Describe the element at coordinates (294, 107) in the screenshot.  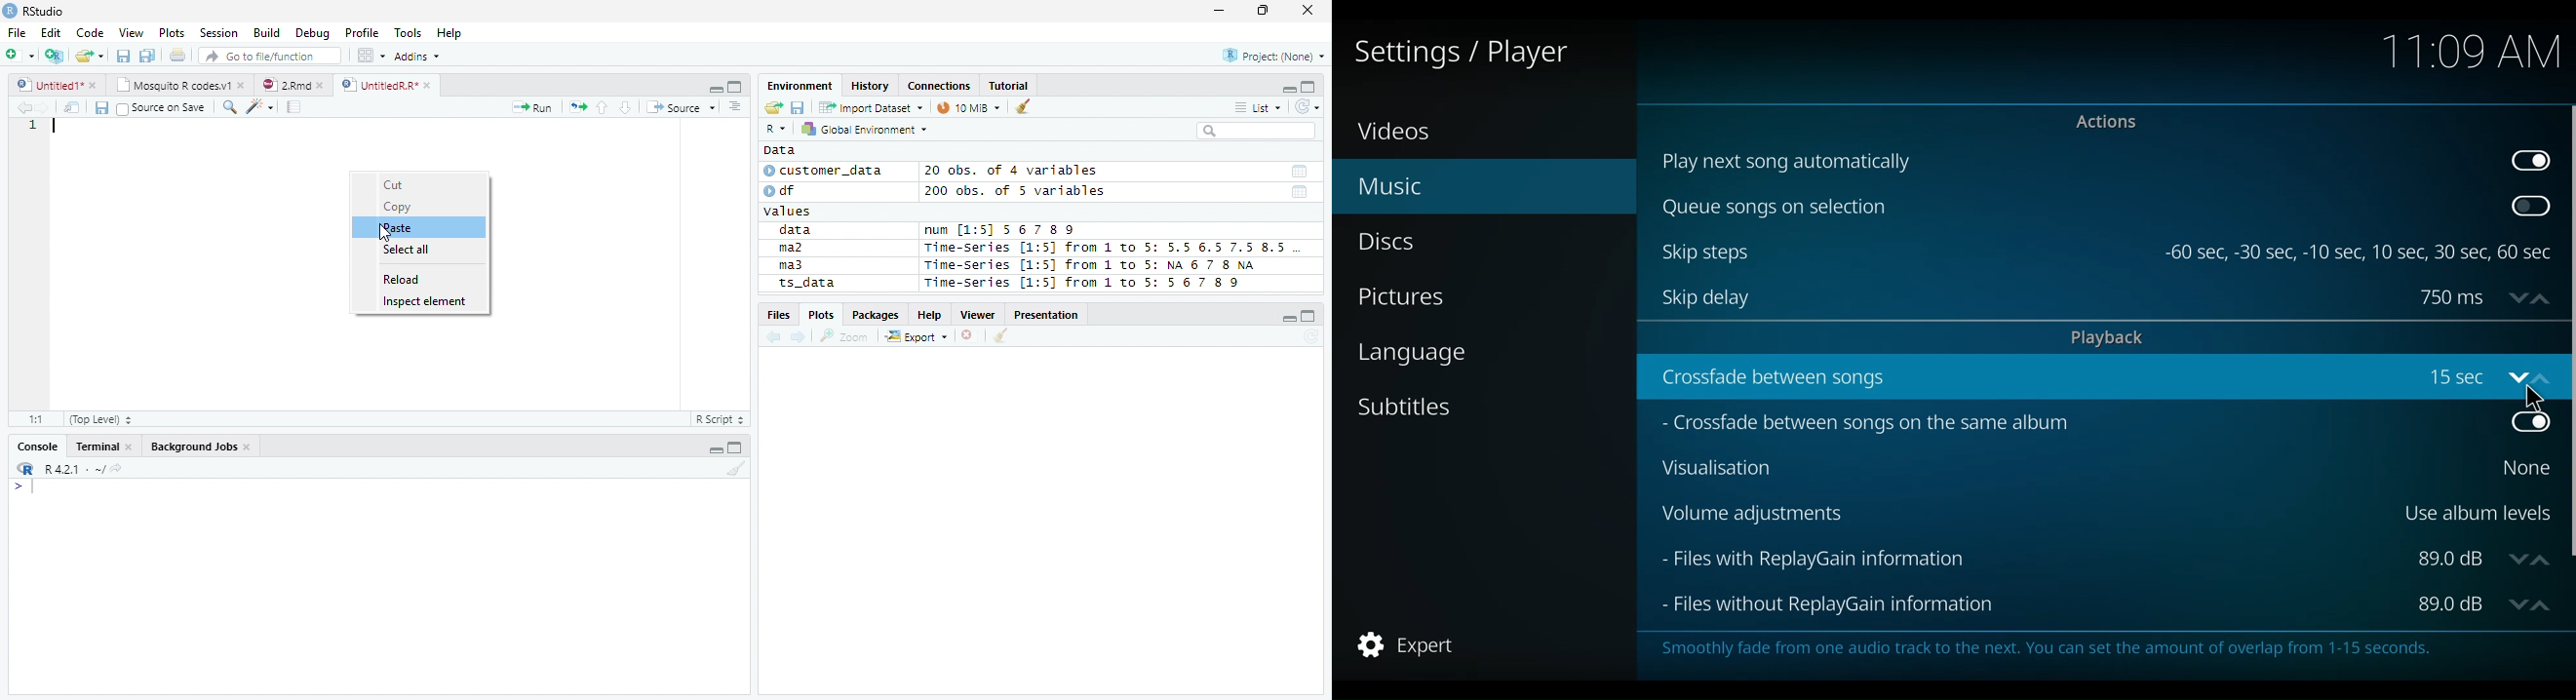
I see `Compile Report` at that location.